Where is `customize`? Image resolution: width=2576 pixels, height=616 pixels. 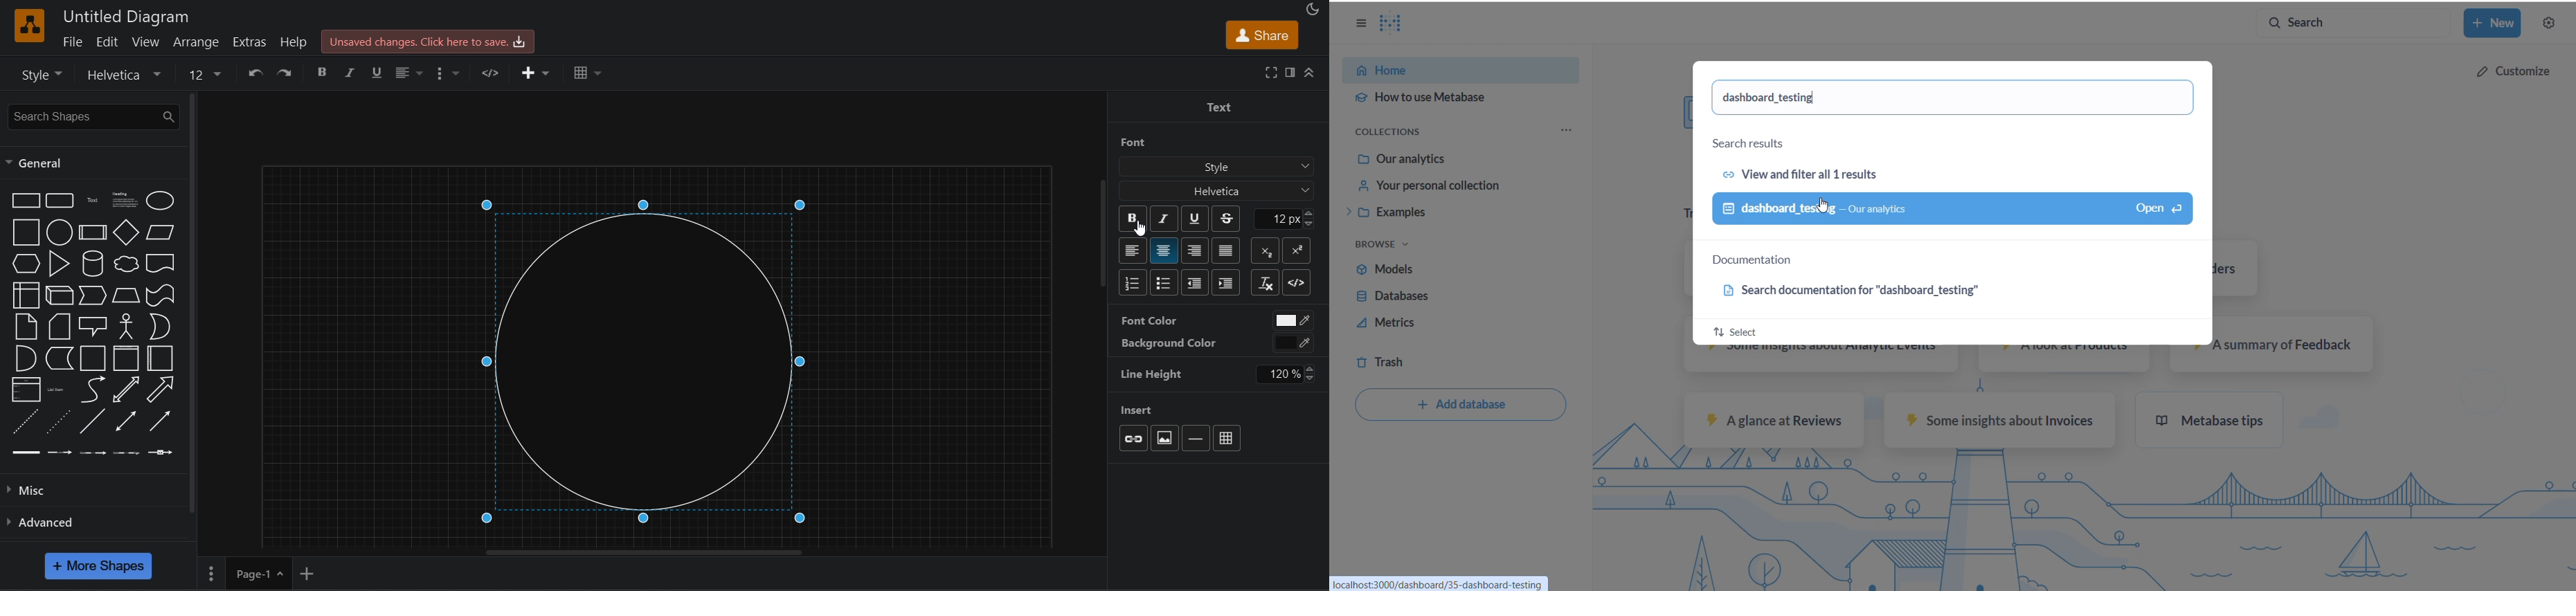
customize is located at coordinates (2512, 69).